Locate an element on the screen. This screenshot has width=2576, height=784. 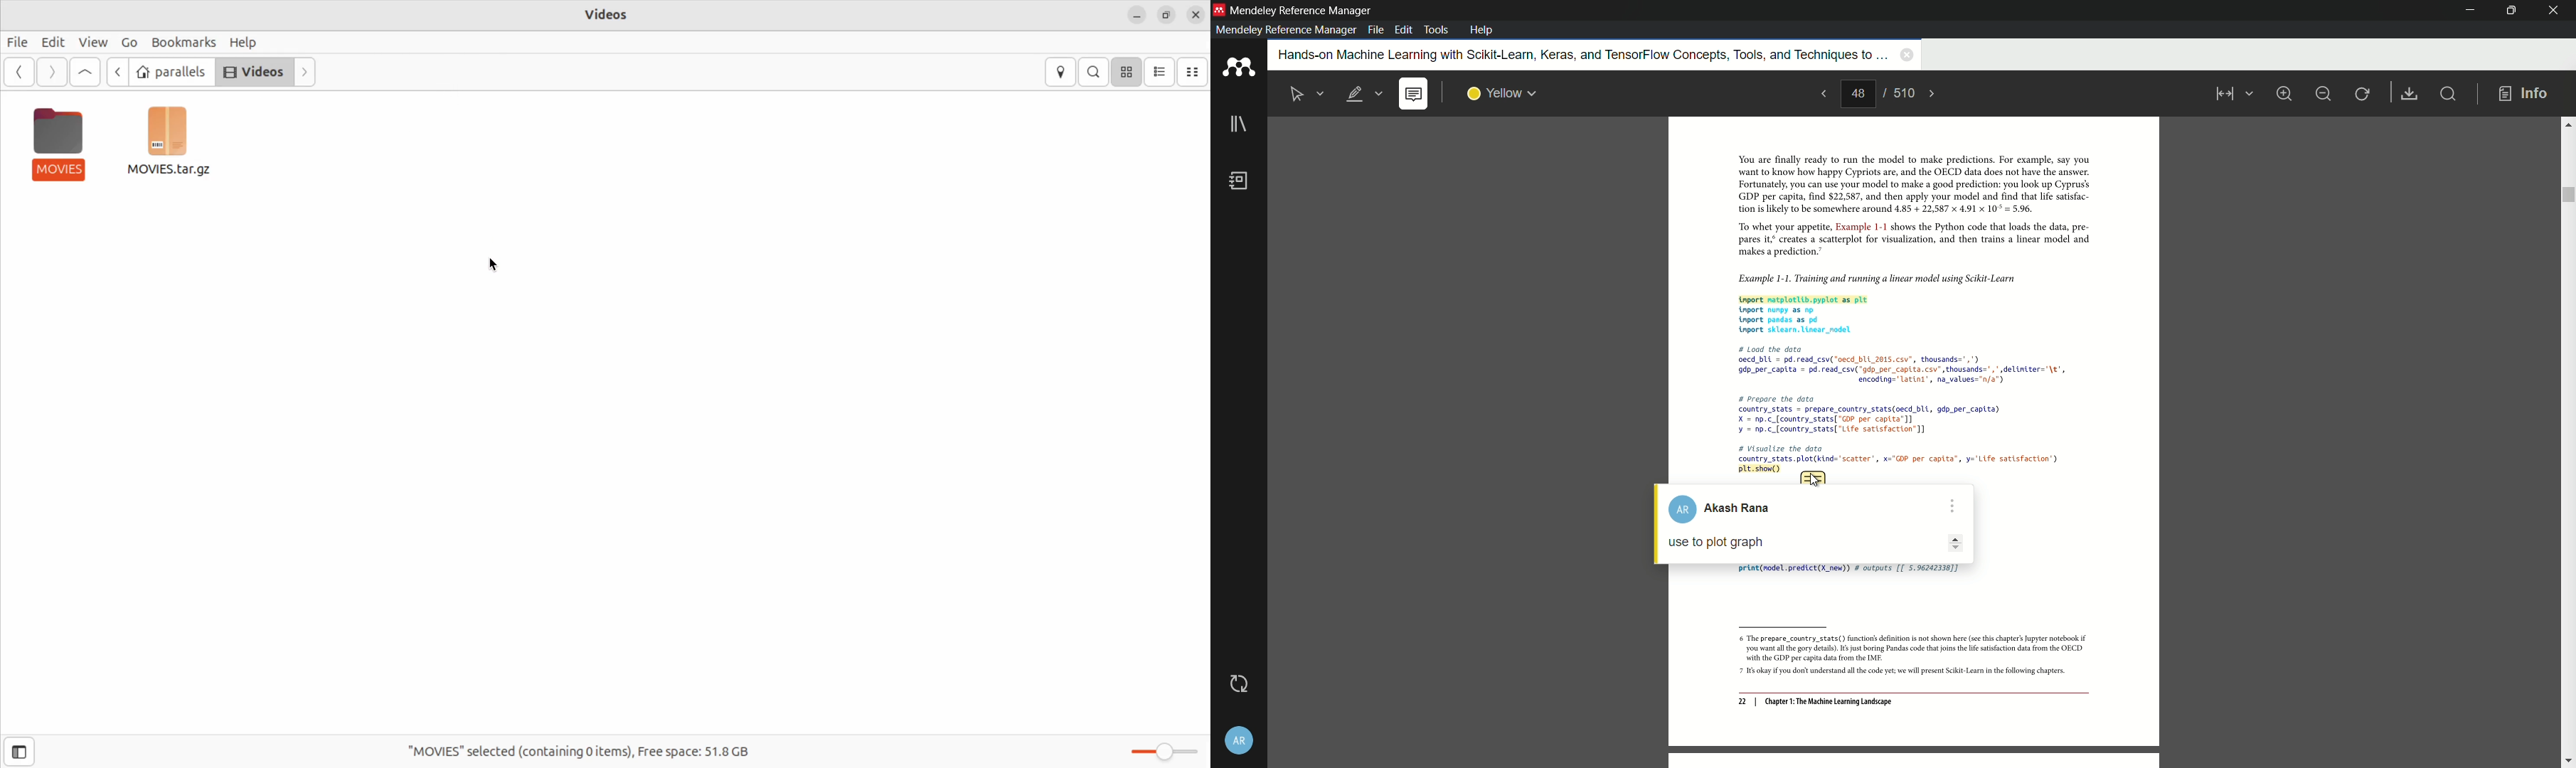
current page is located at coordinates (1858, 94).